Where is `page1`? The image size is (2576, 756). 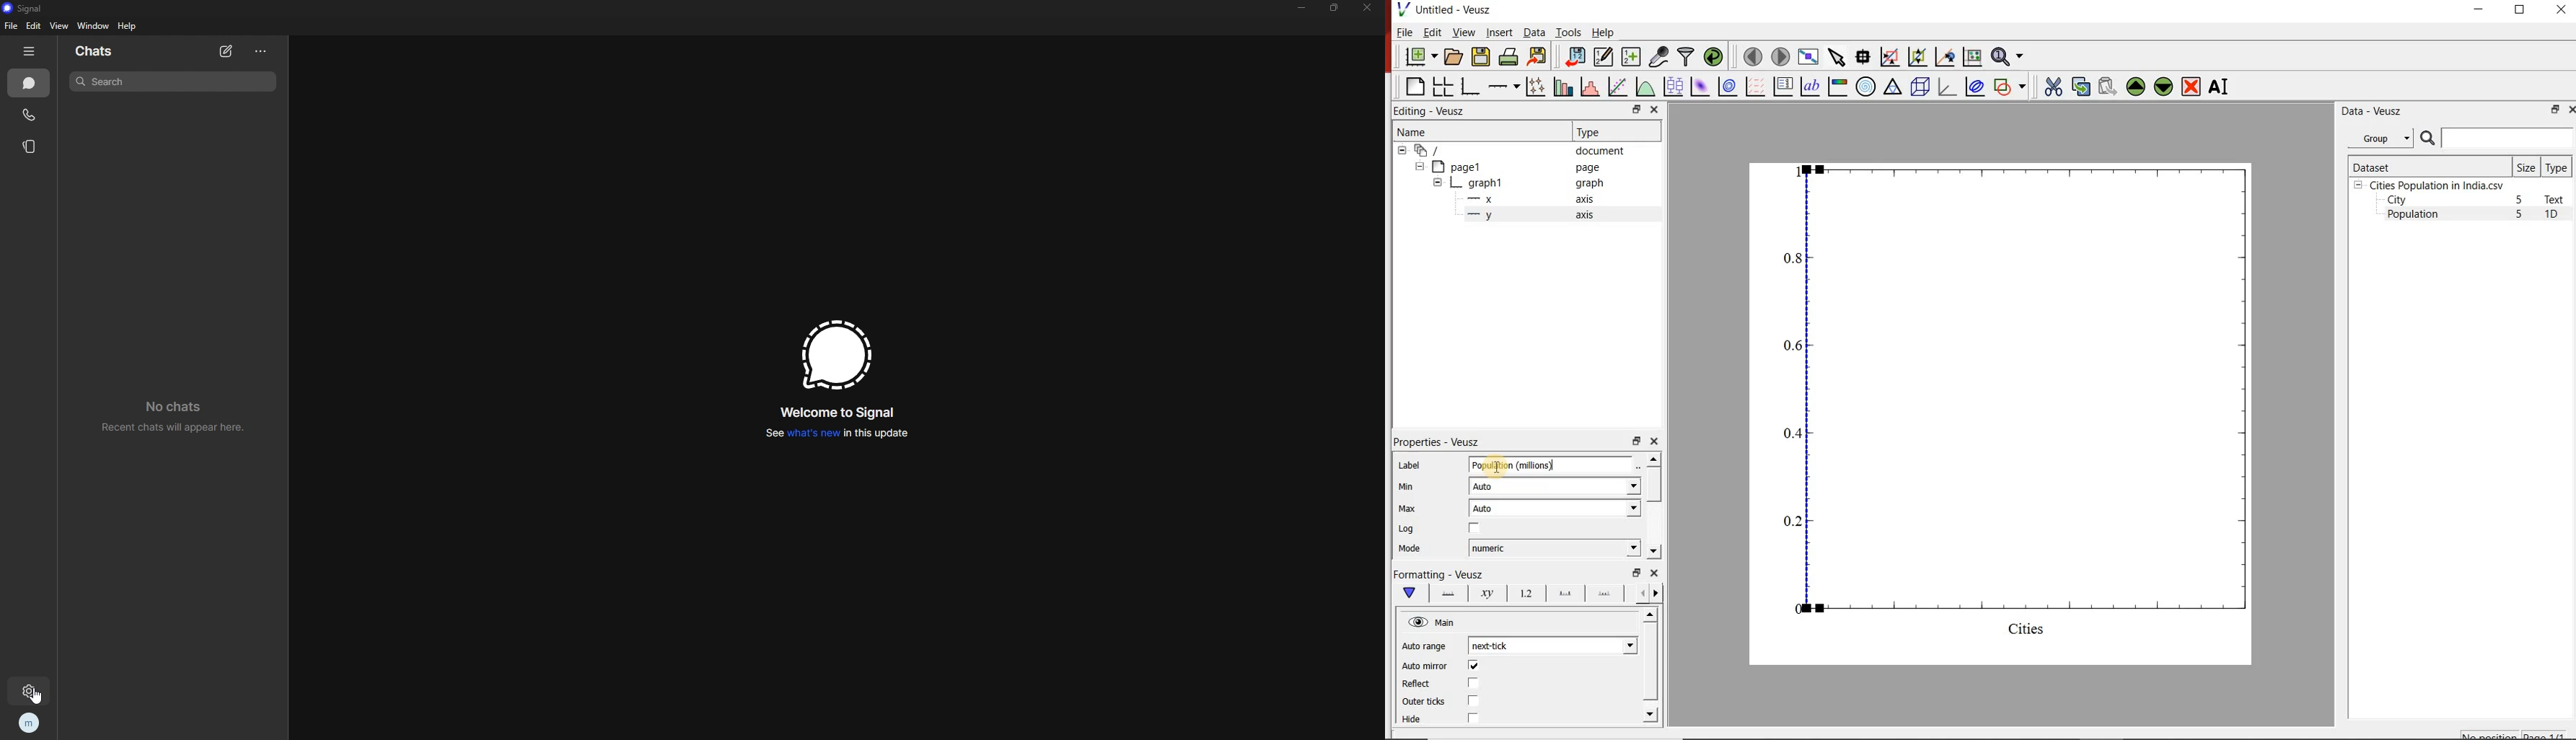
page1 is located at coordinates (1512, 167).